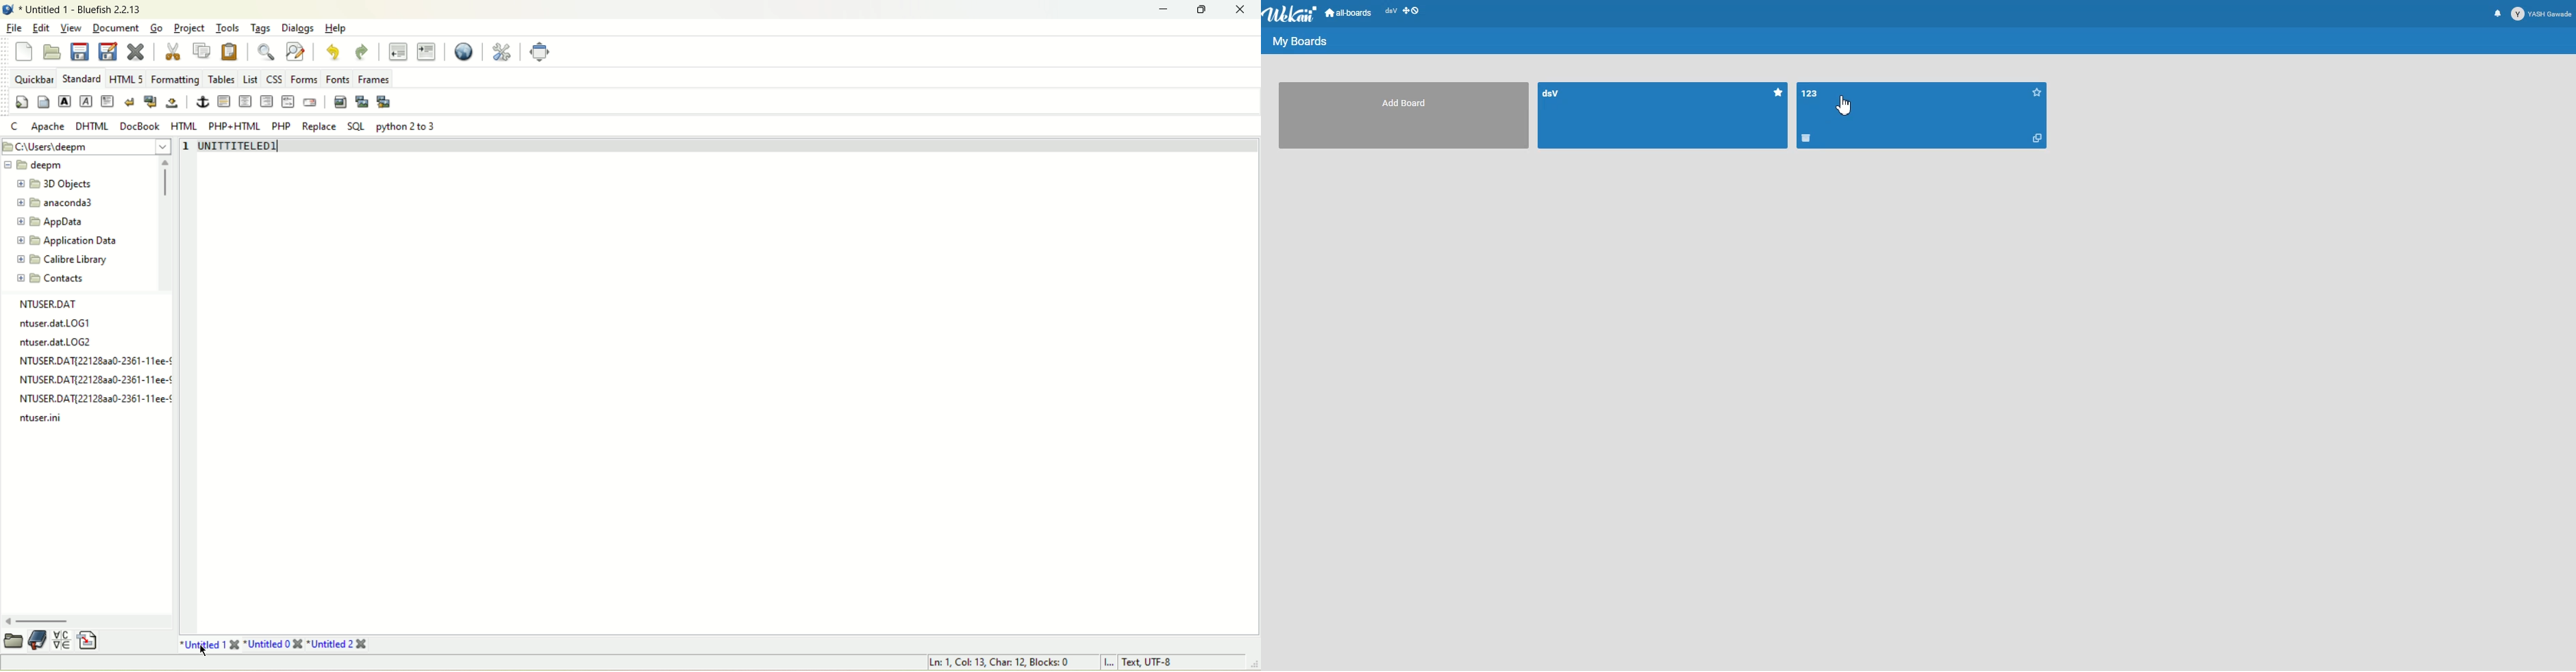 This screenshot has width=2576, height=672. Describe the element at coordinates (115, 27) in the screenshot. I see `Document` at that location.